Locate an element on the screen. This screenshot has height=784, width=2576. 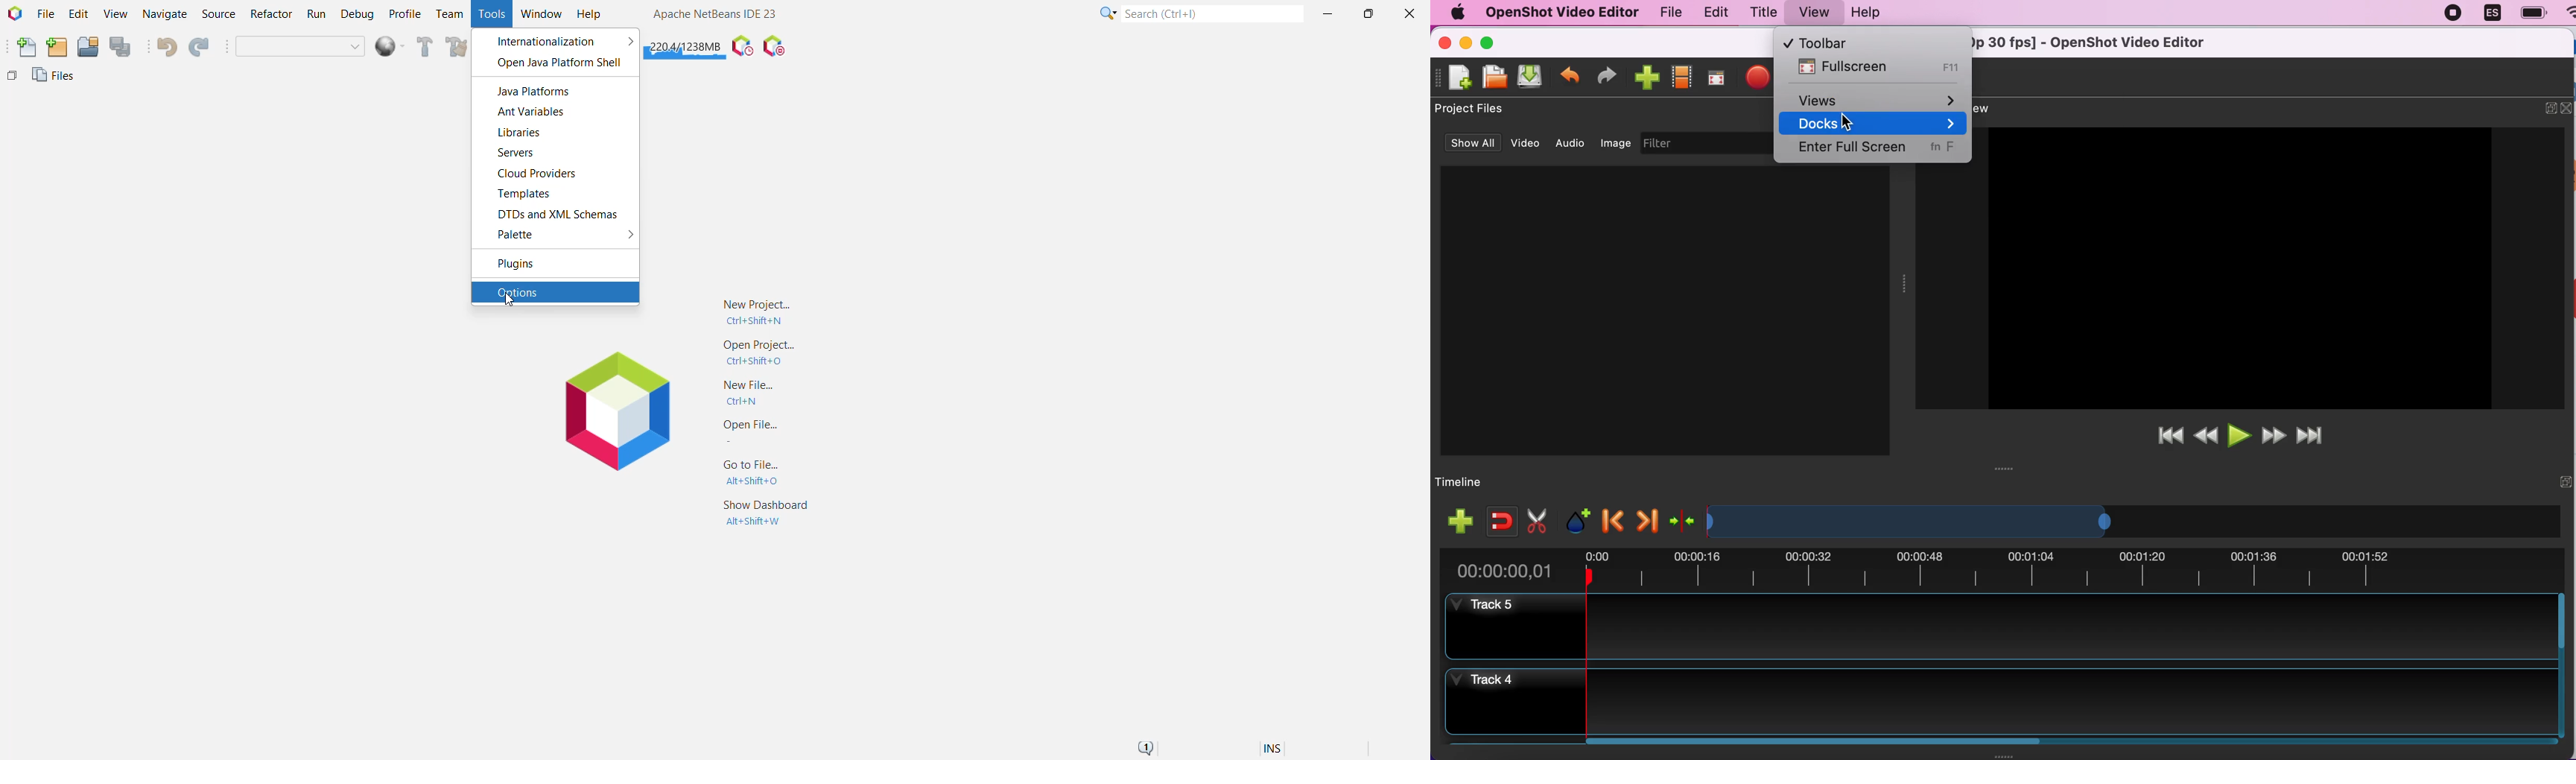
add marker is located at coordinates (1576, 518).